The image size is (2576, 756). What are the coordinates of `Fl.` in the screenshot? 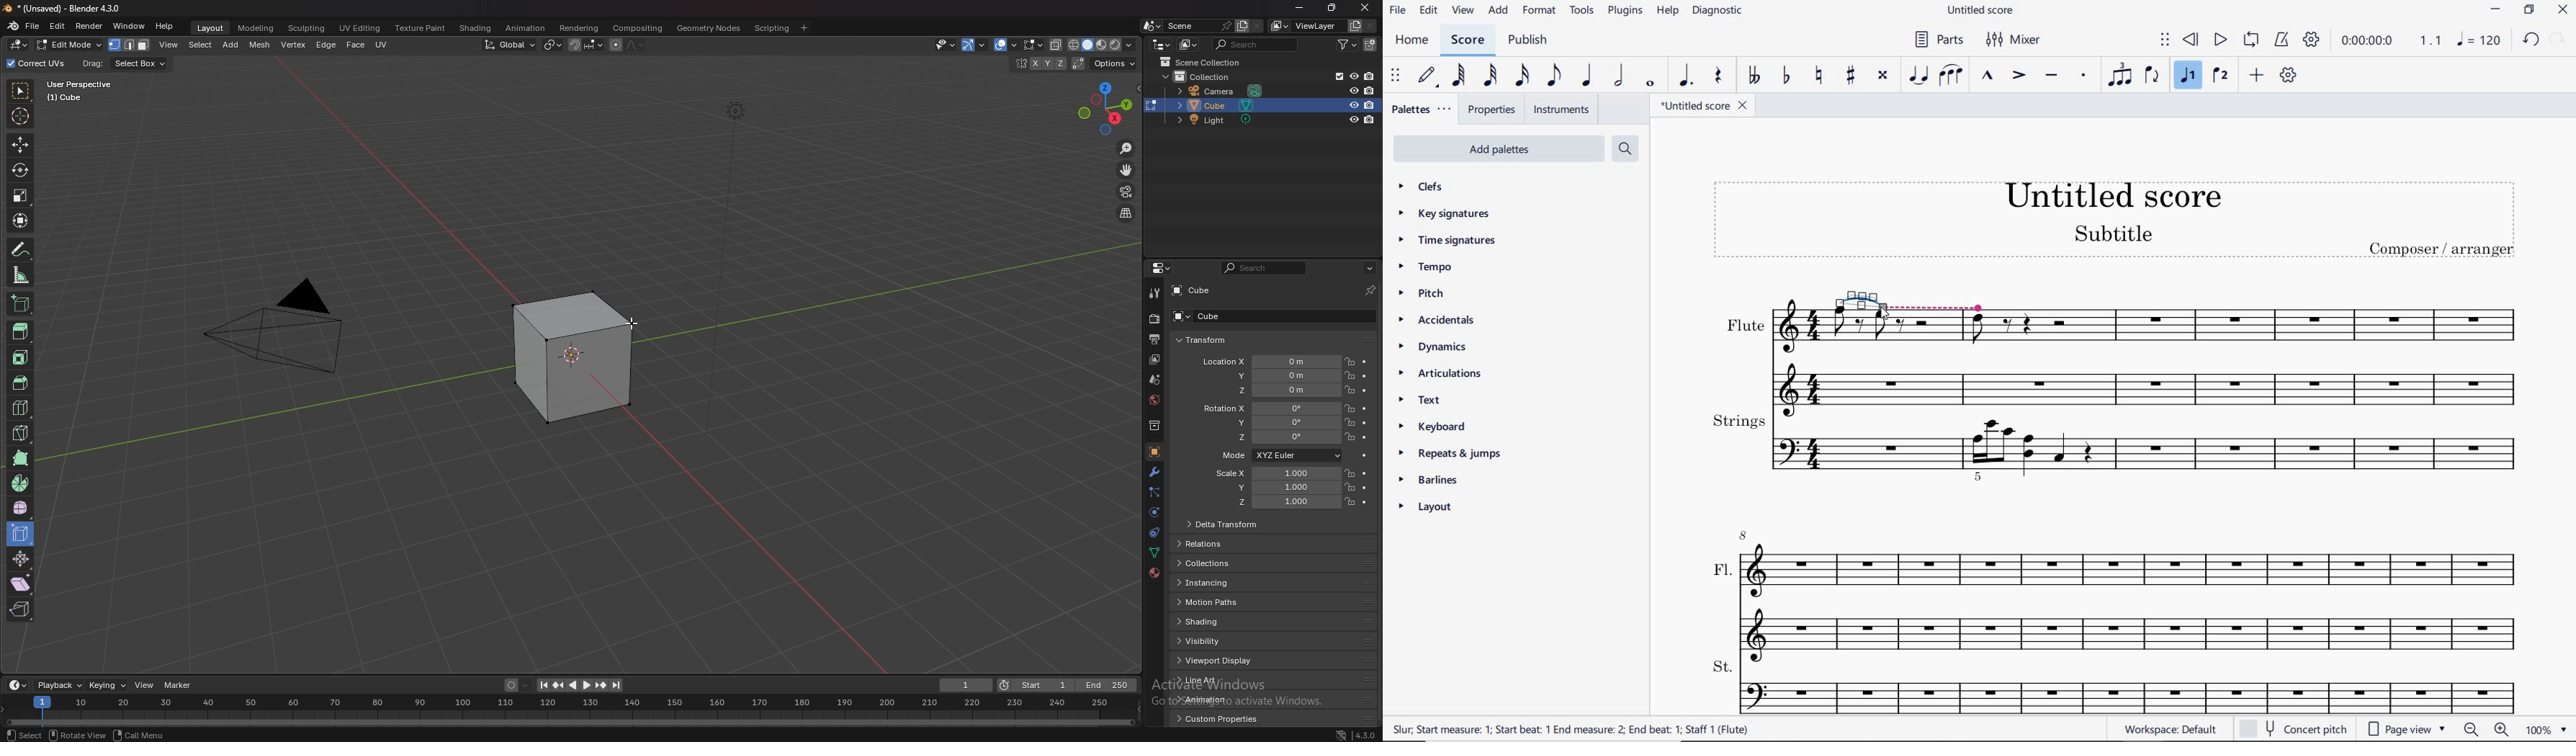 It's located at (2119, 591).